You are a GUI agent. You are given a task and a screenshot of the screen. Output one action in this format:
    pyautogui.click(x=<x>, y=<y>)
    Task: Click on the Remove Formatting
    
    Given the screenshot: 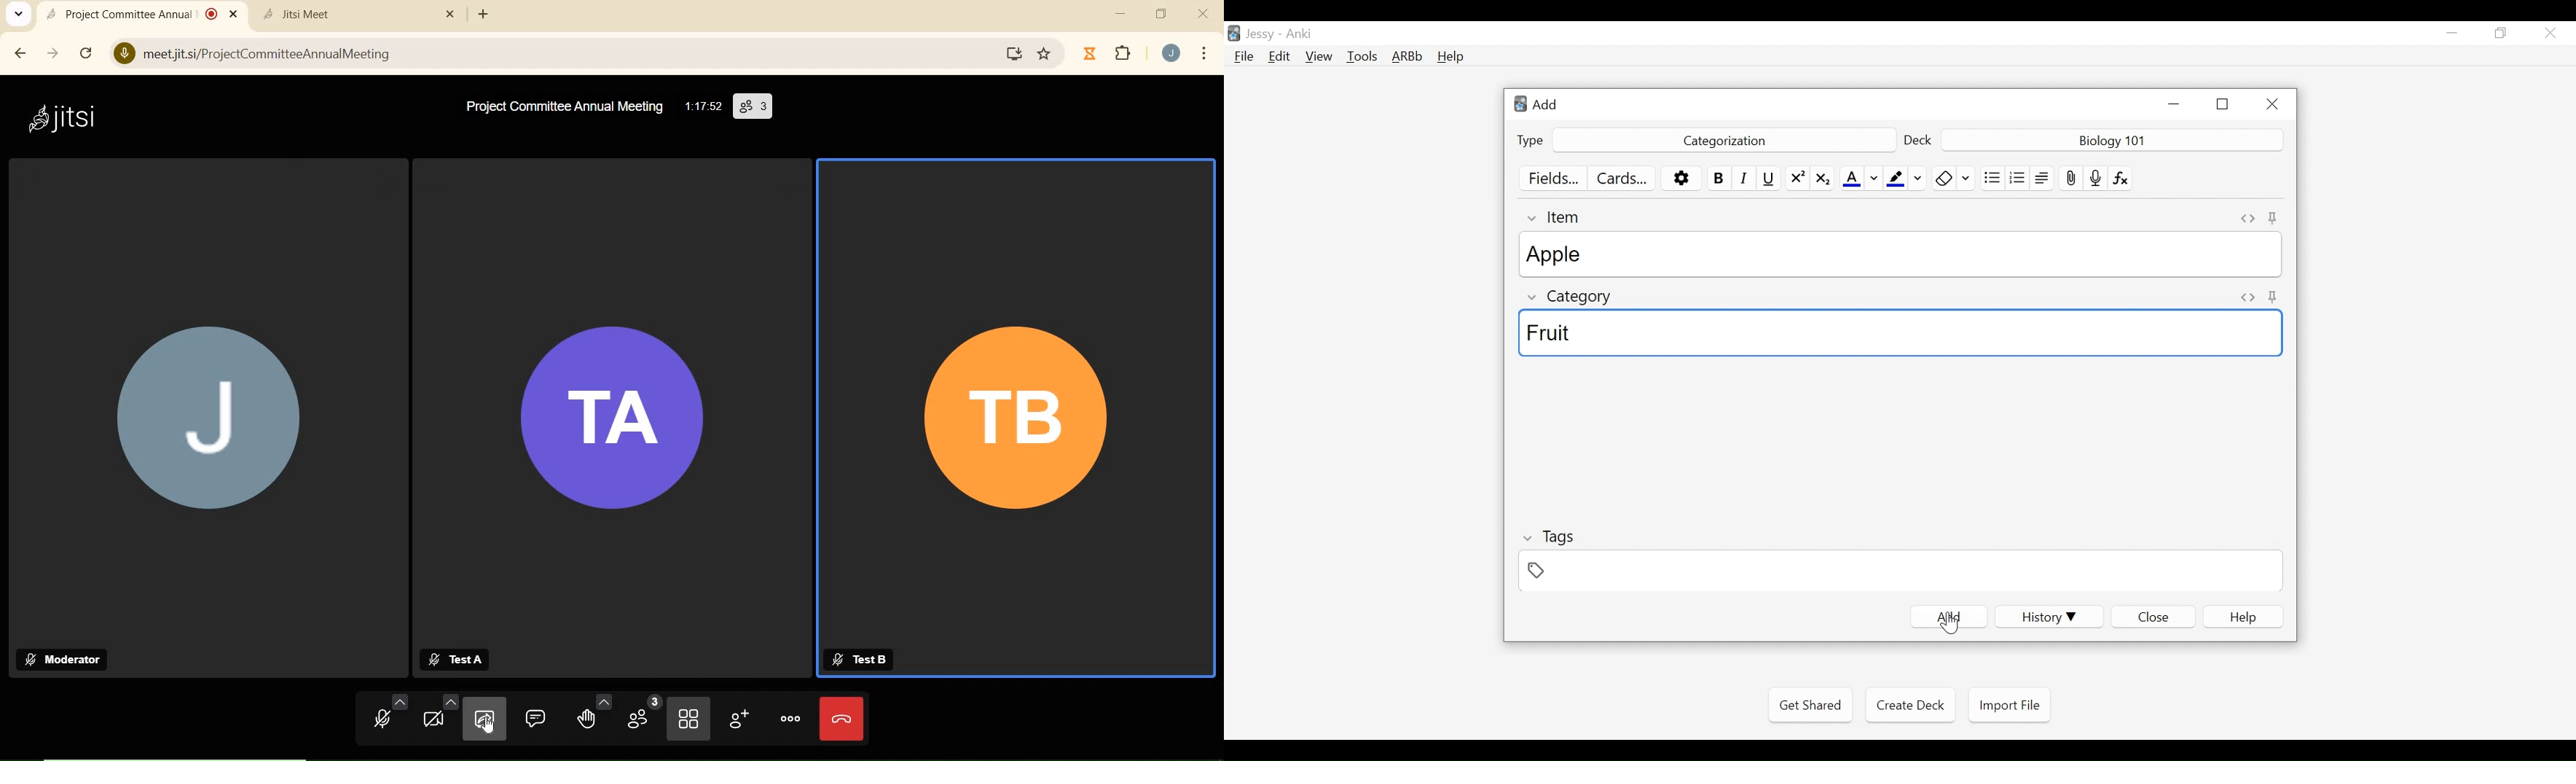 What is the action you would take?
    pyautogui.click(x=1953, y=178)
    